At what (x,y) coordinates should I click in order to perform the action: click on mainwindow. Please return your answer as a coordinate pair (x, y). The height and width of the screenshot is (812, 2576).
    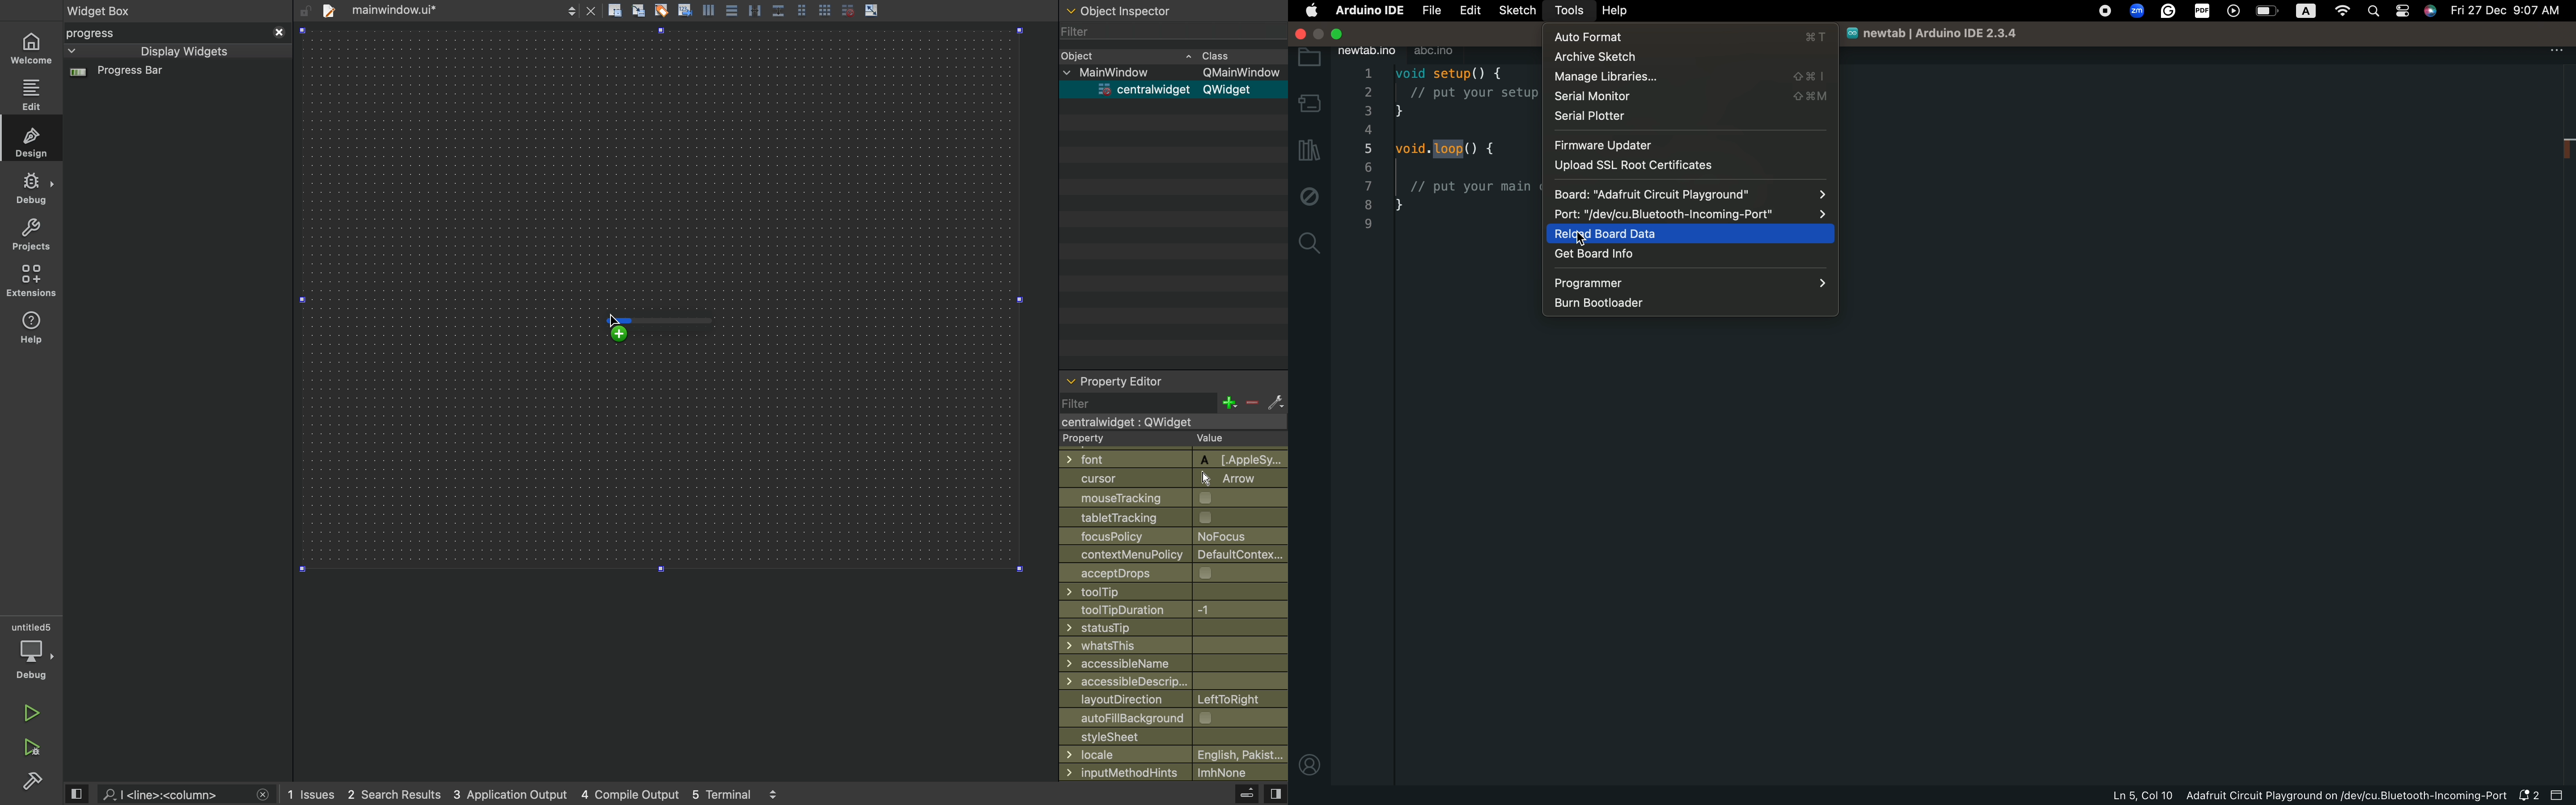
    Looking at the image, I should click on (1176, 71).